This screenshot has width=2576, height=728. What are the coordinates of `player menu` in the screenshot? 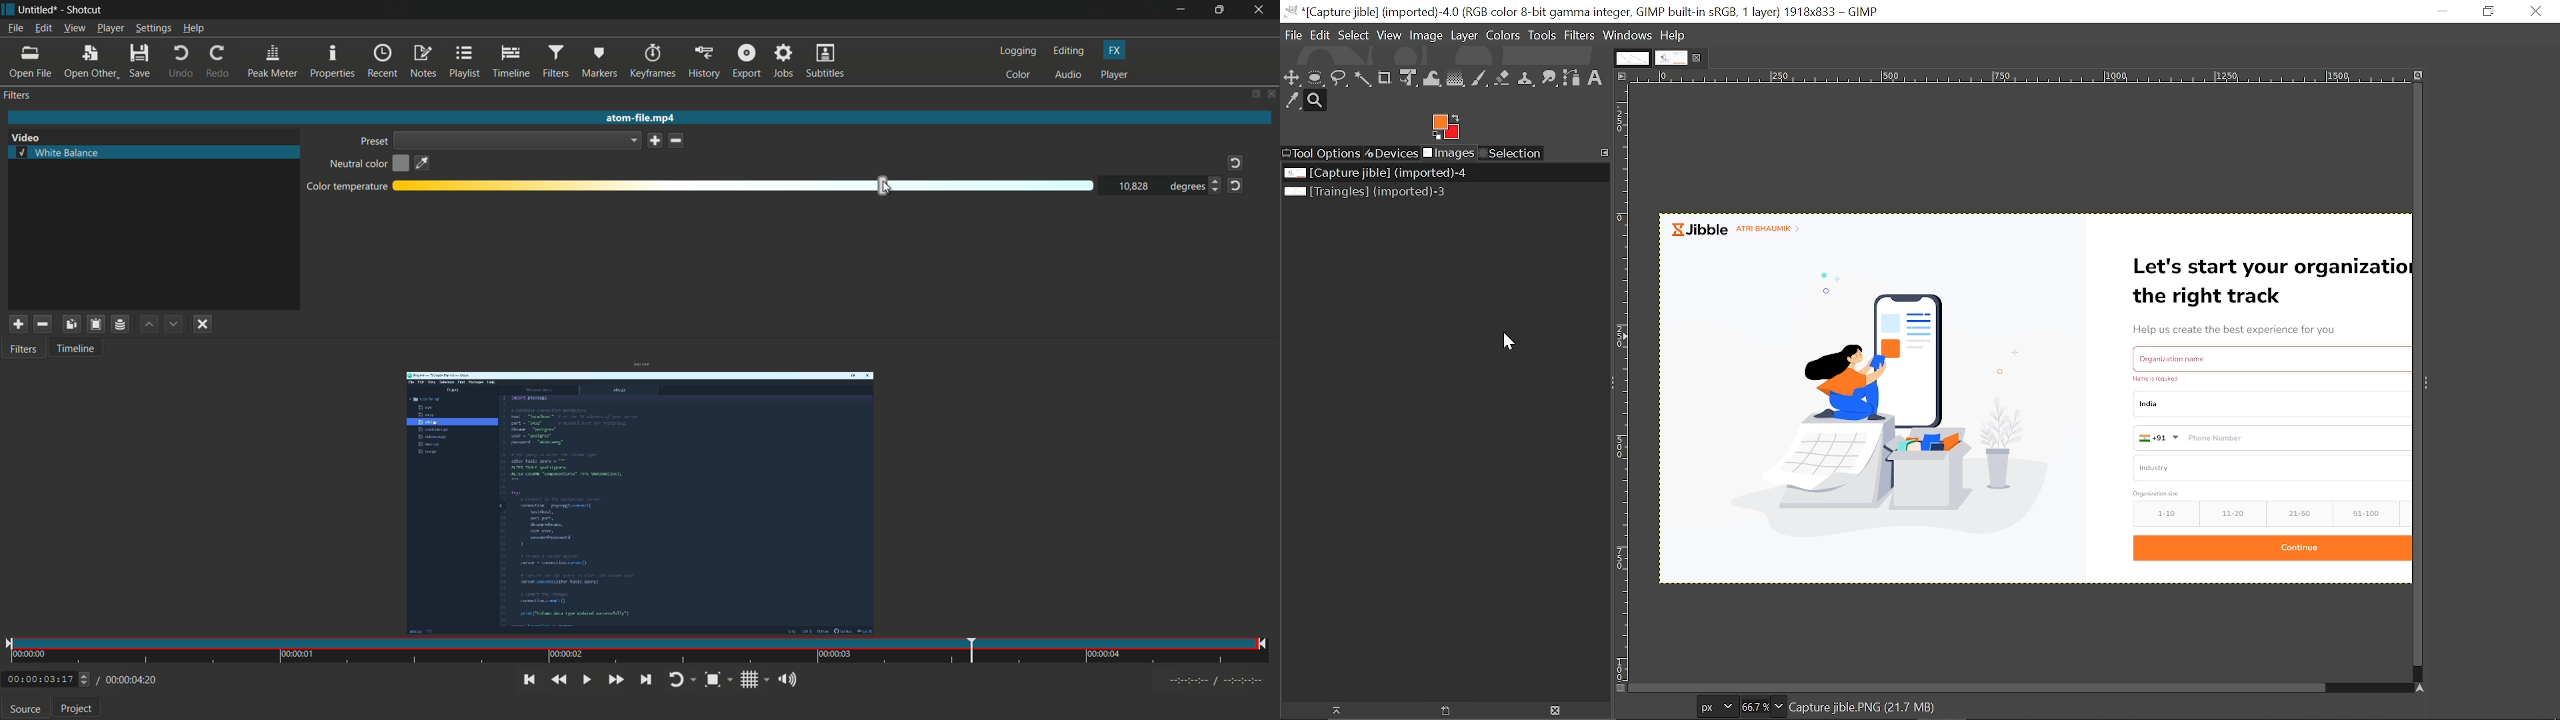 It's located at (111, 28).